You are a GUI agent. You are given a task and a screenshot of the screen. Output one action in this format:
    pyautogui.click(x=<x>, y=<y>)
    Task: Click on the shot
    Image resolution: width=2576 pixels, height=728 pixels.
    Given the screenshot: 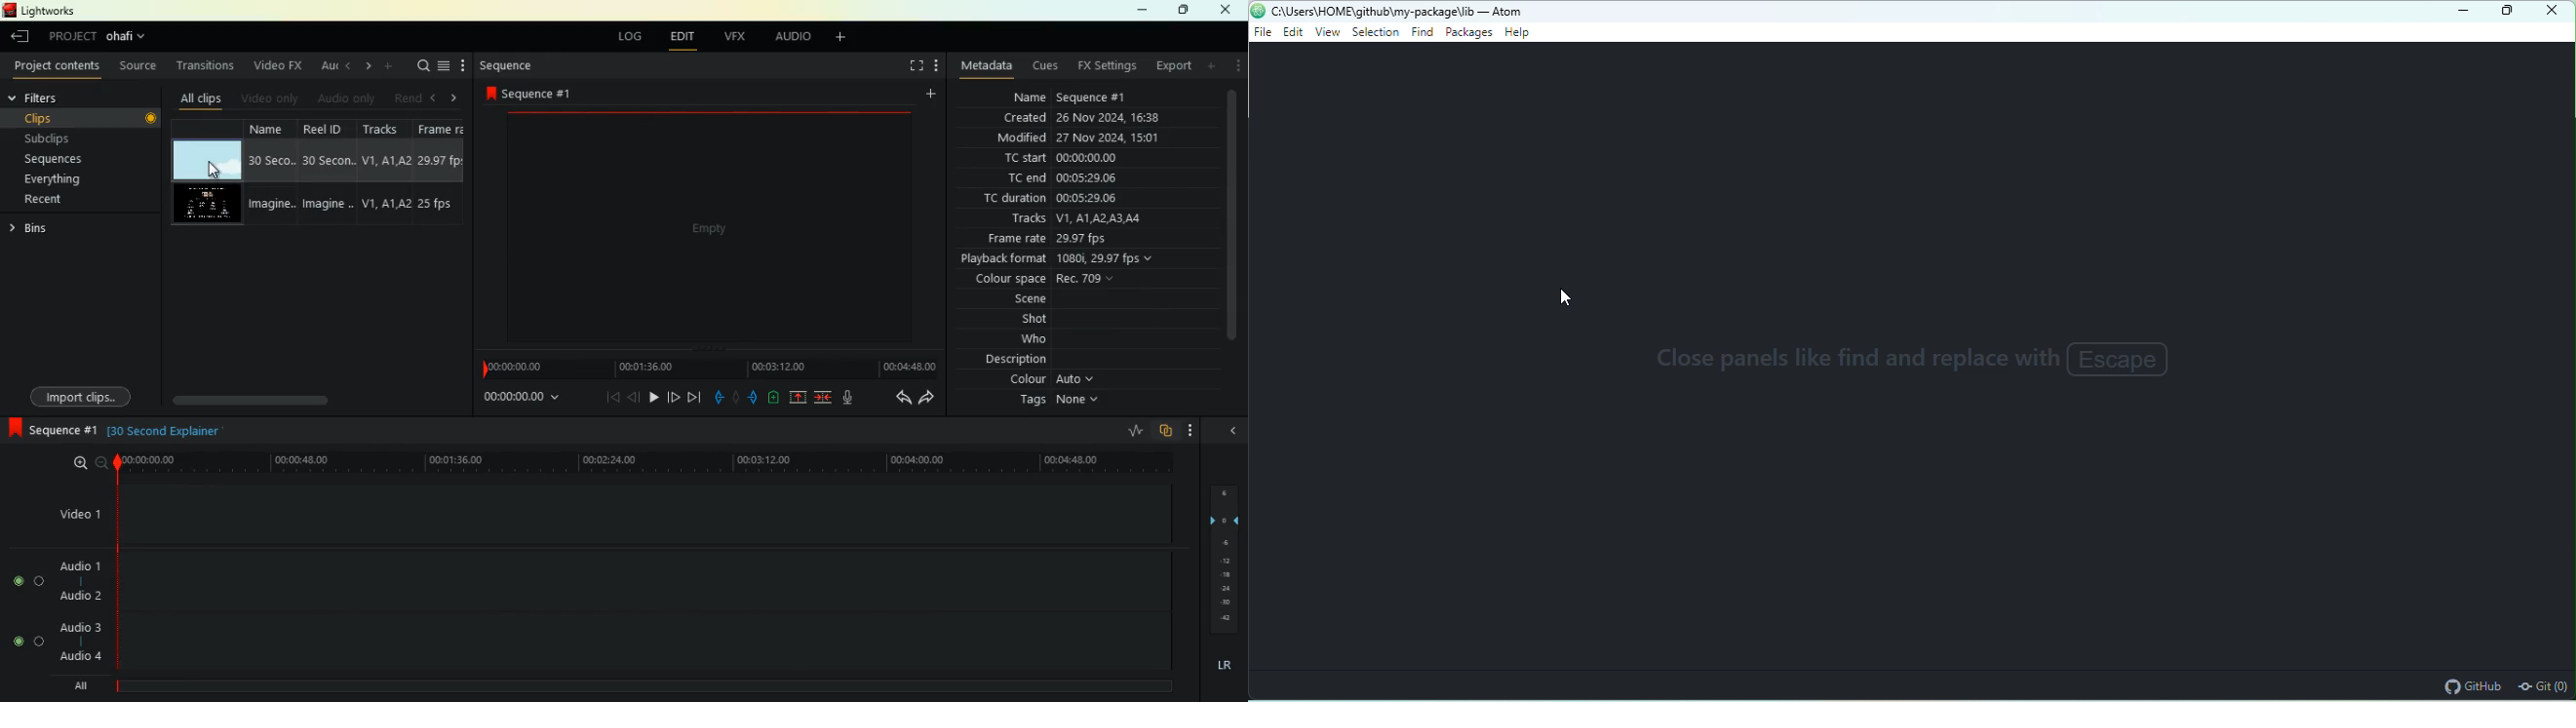 What is the action you would take?
    pyautogui.click(x=1040, y=321)
    